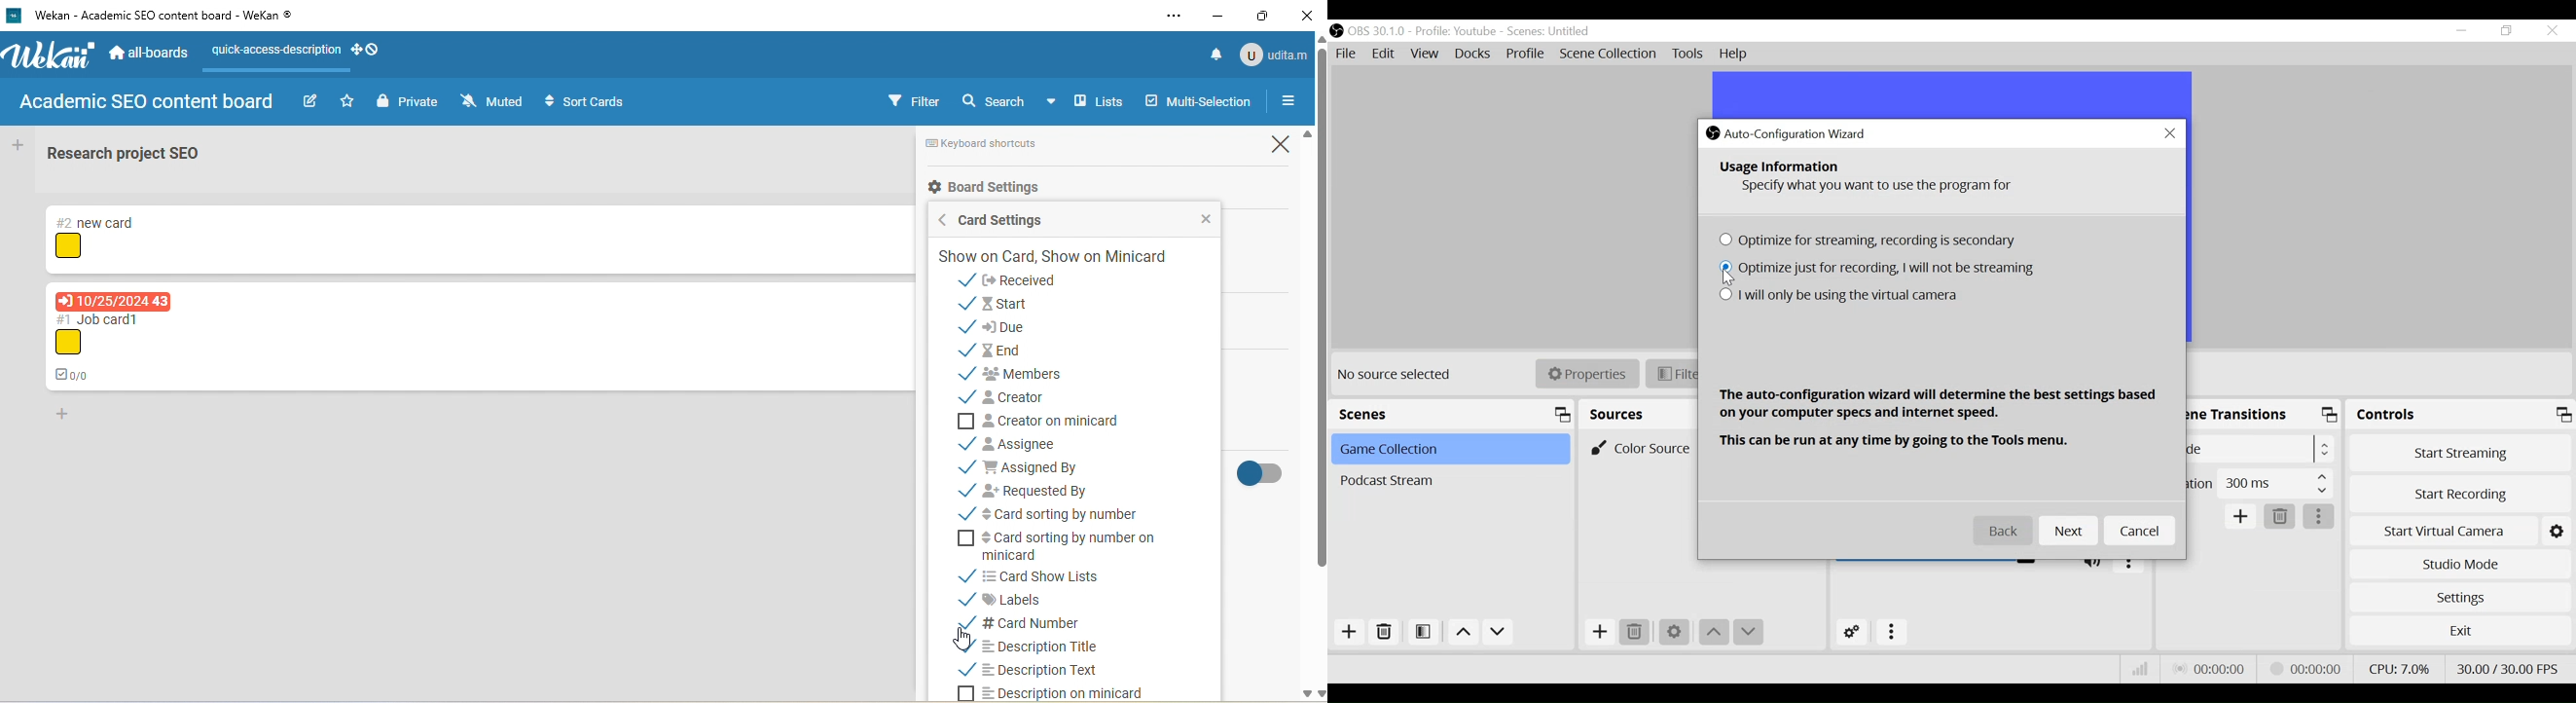 This screenshot has width=2576, height=728. Describe the element at coordinates (1383, 632) in the screenshot. I see `Remove` at that location.